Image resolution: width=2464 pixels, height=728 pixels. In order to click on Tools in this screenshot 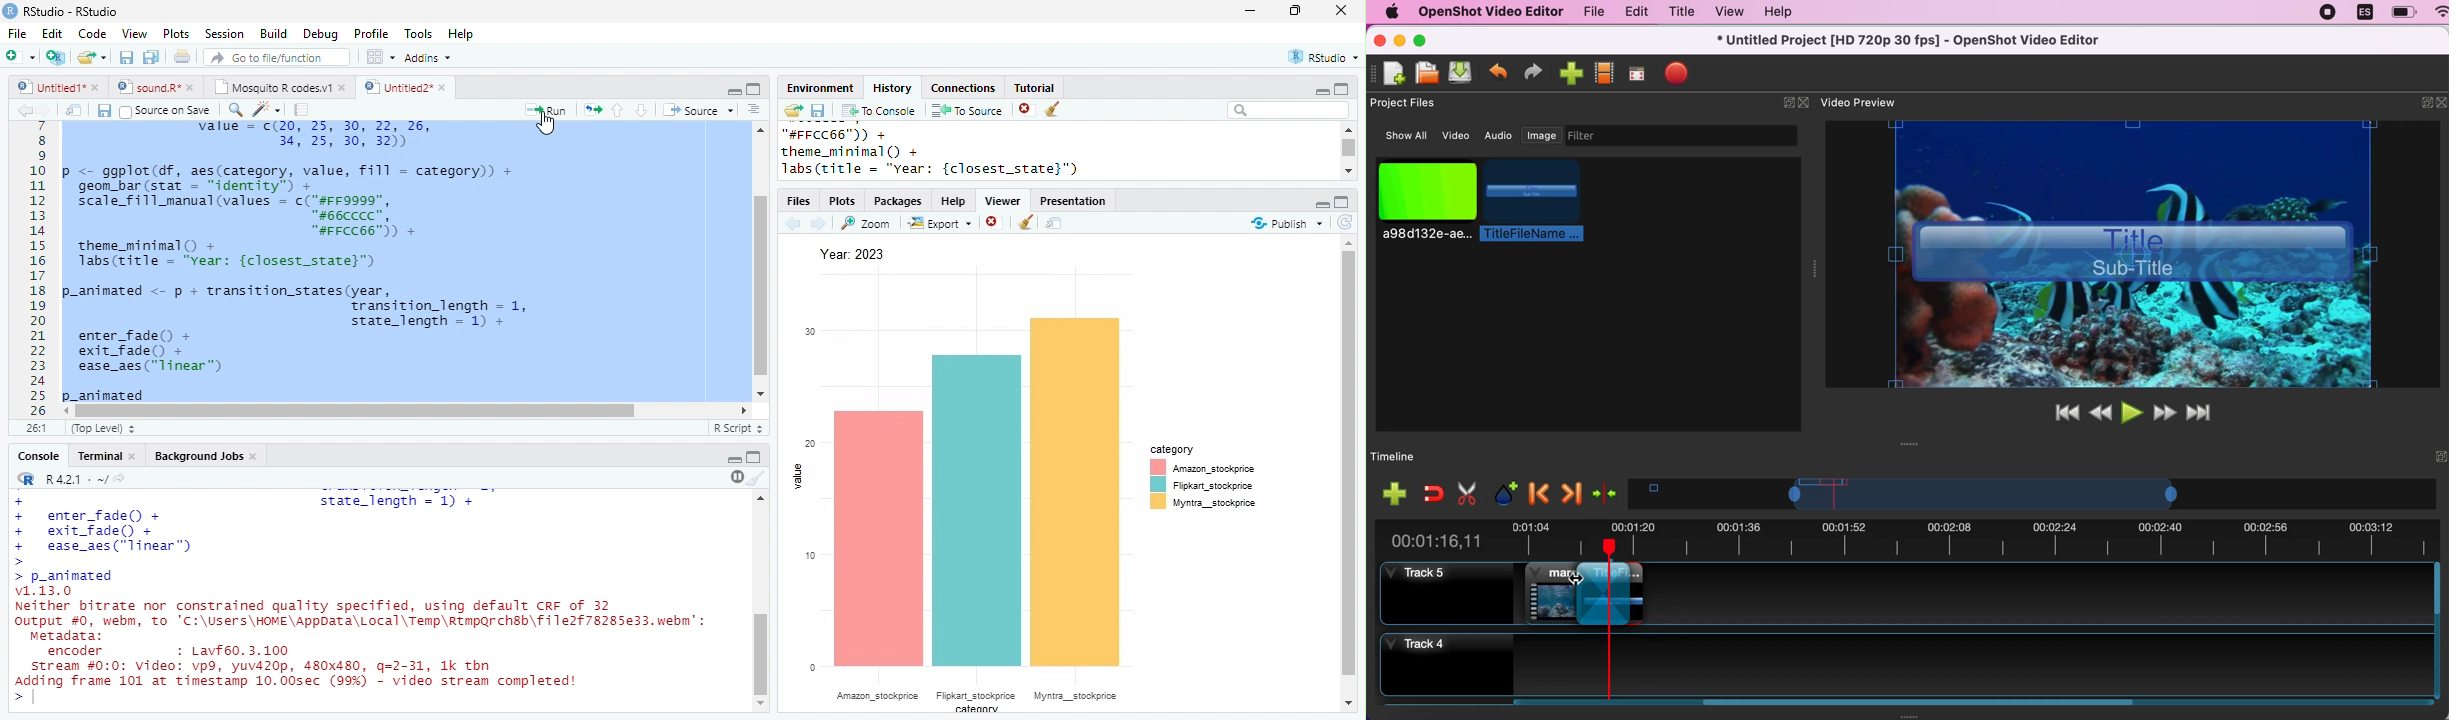, I will do `click(418, 33)`.